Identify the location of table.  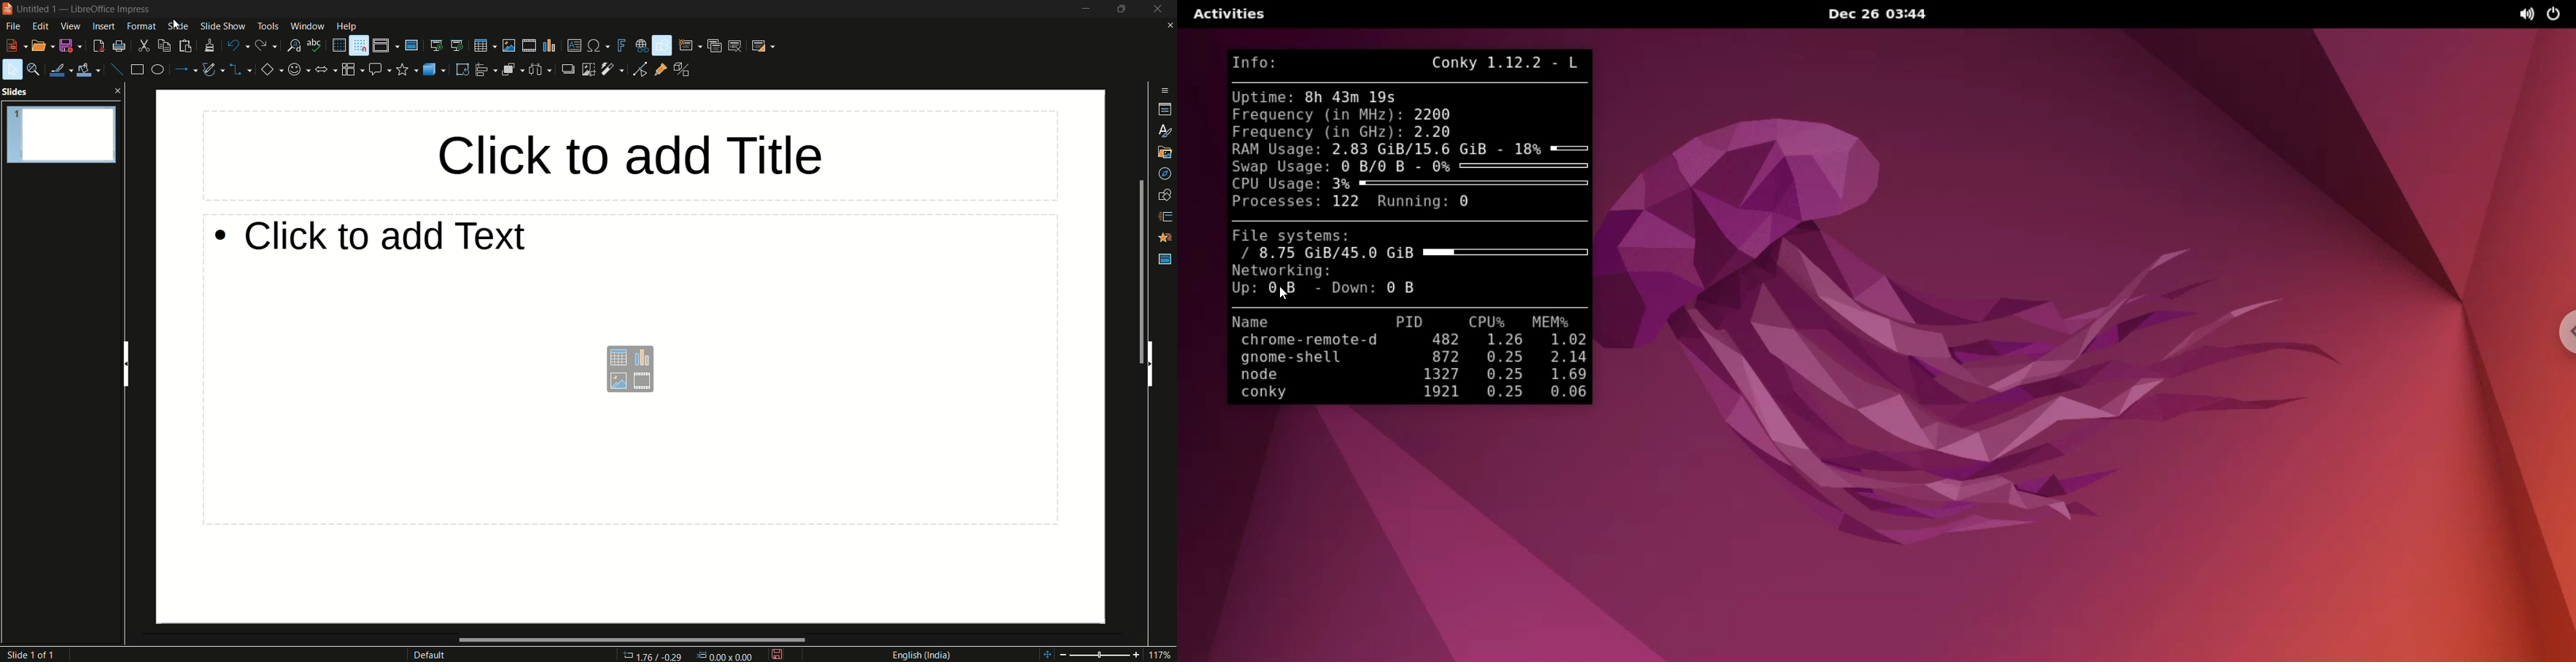
(486, 45).